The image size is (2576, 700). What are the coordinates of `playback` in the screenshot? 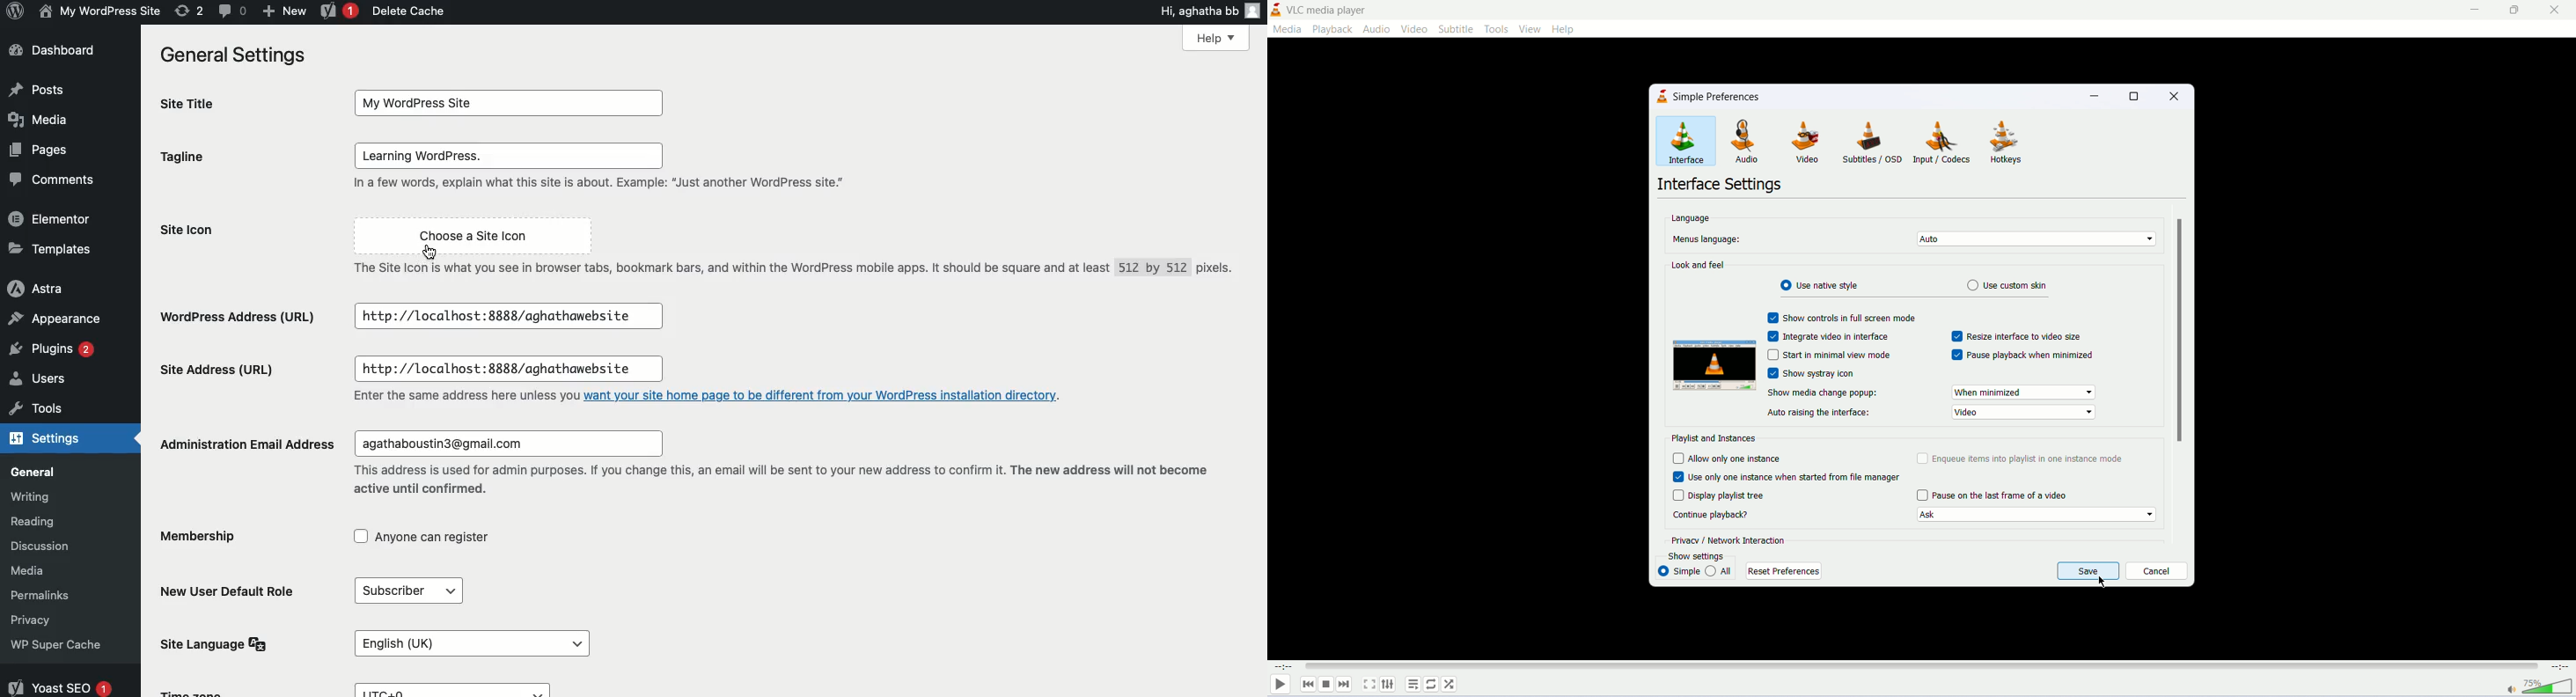 It's located at (1335, 29).